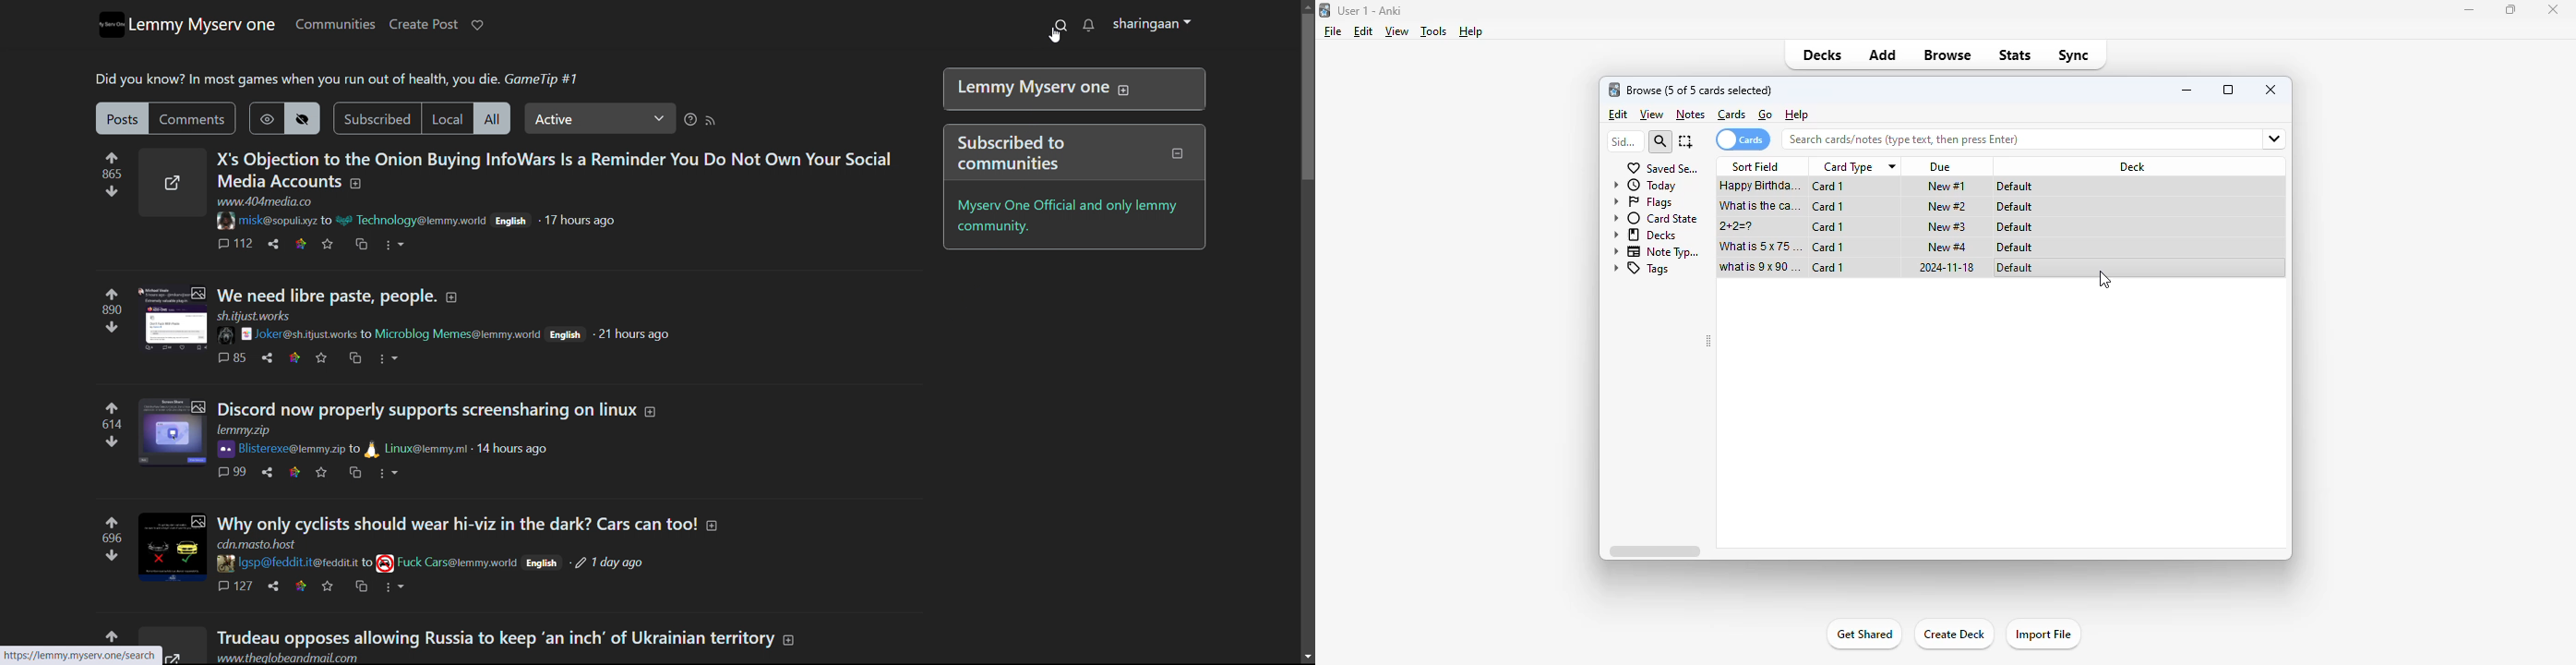  Describe the element at coordinates (2014, 207) in the screenshot. I see `default` at that location.